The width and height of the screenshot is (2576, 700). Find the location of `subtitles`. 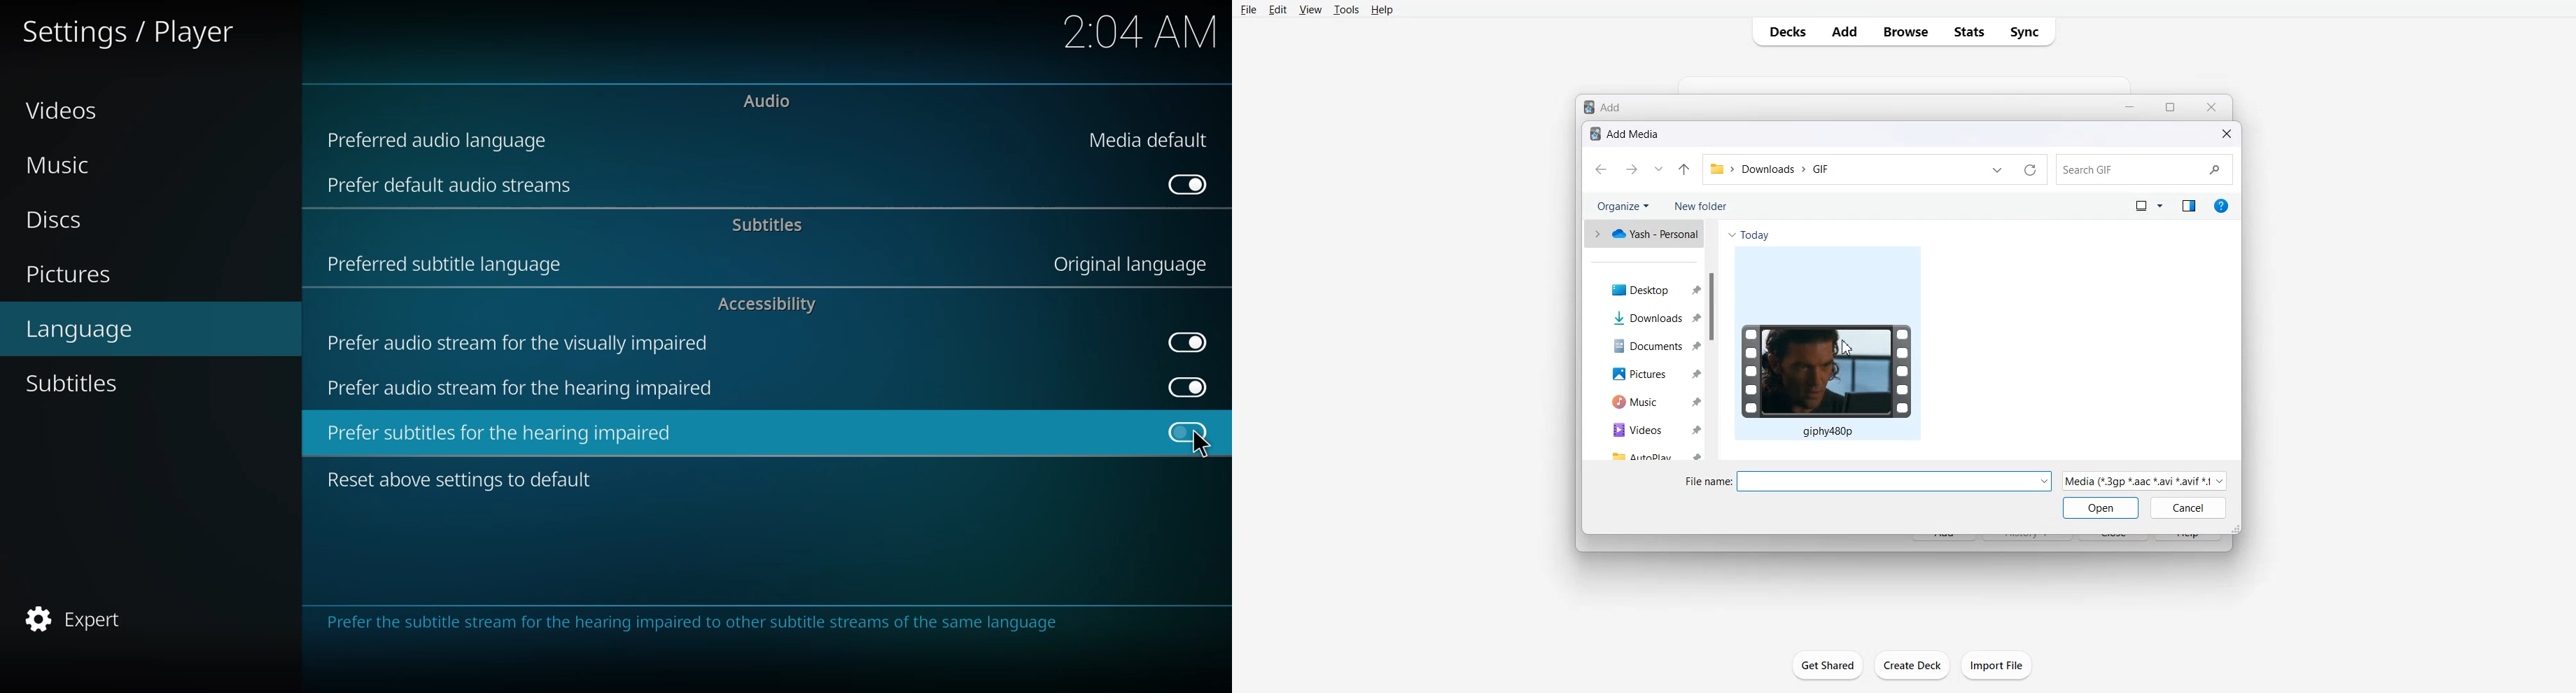

subtitles is located at coordinates (74, 383).